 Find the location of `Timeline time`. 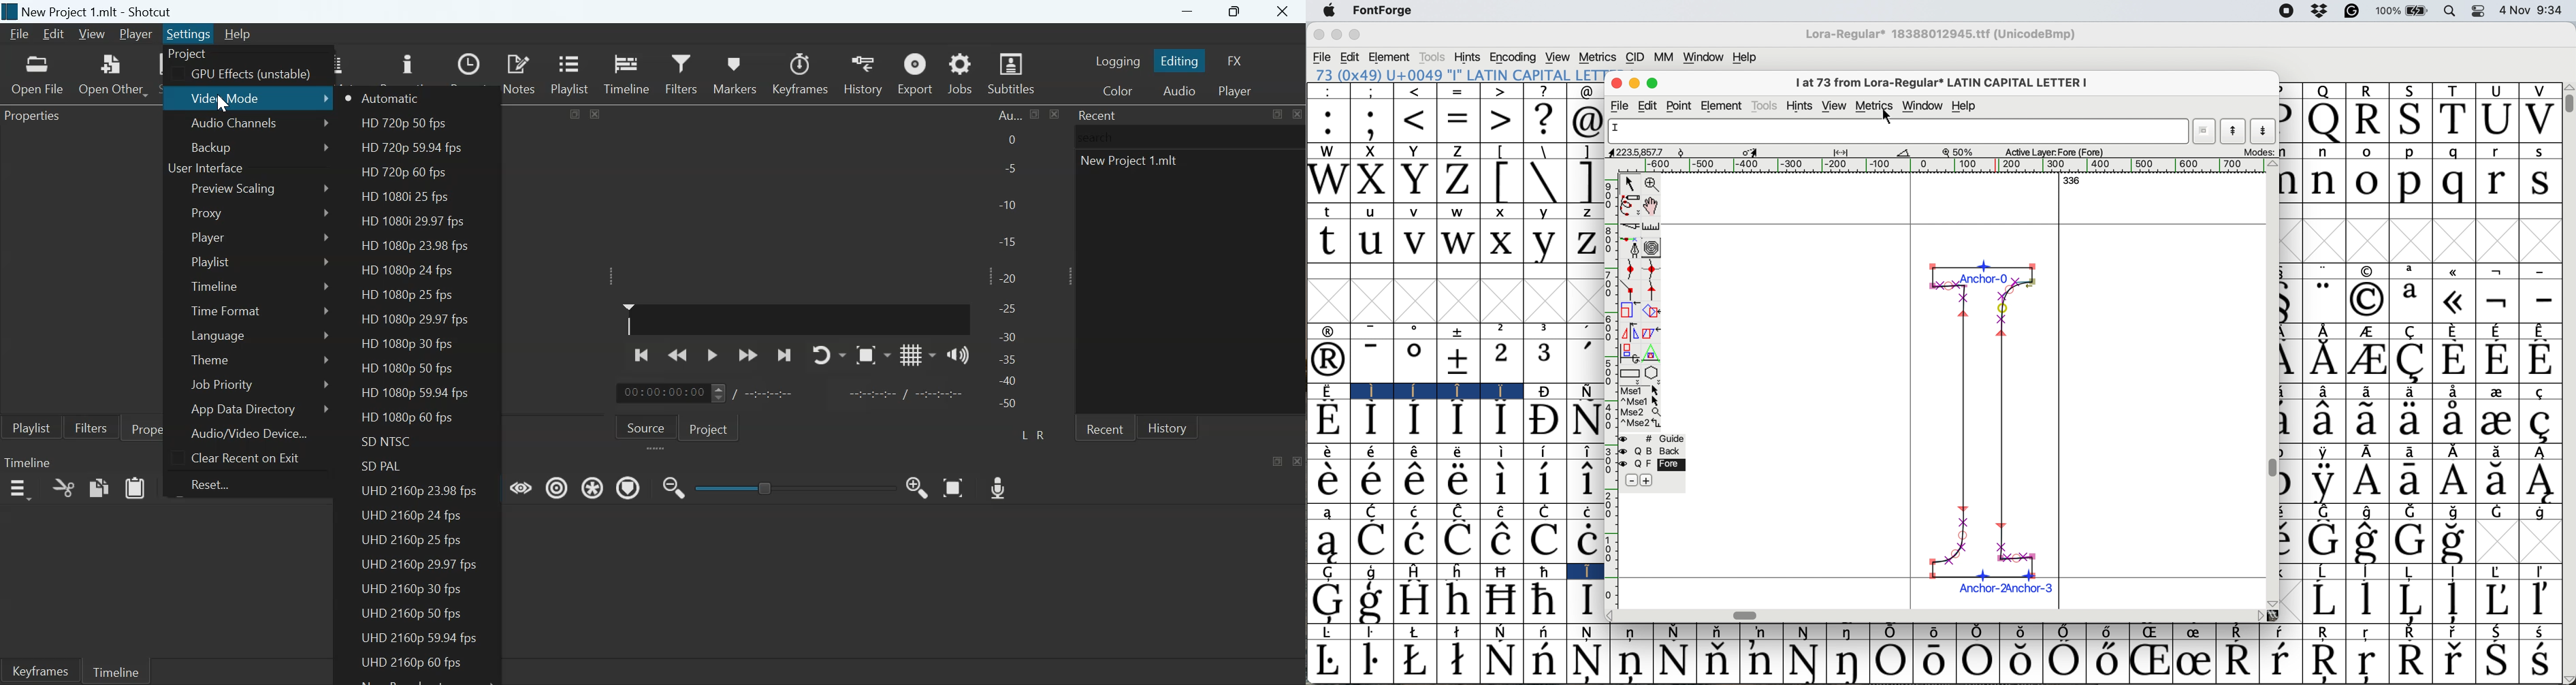

Timeline time is located at coordinates (662, 393).